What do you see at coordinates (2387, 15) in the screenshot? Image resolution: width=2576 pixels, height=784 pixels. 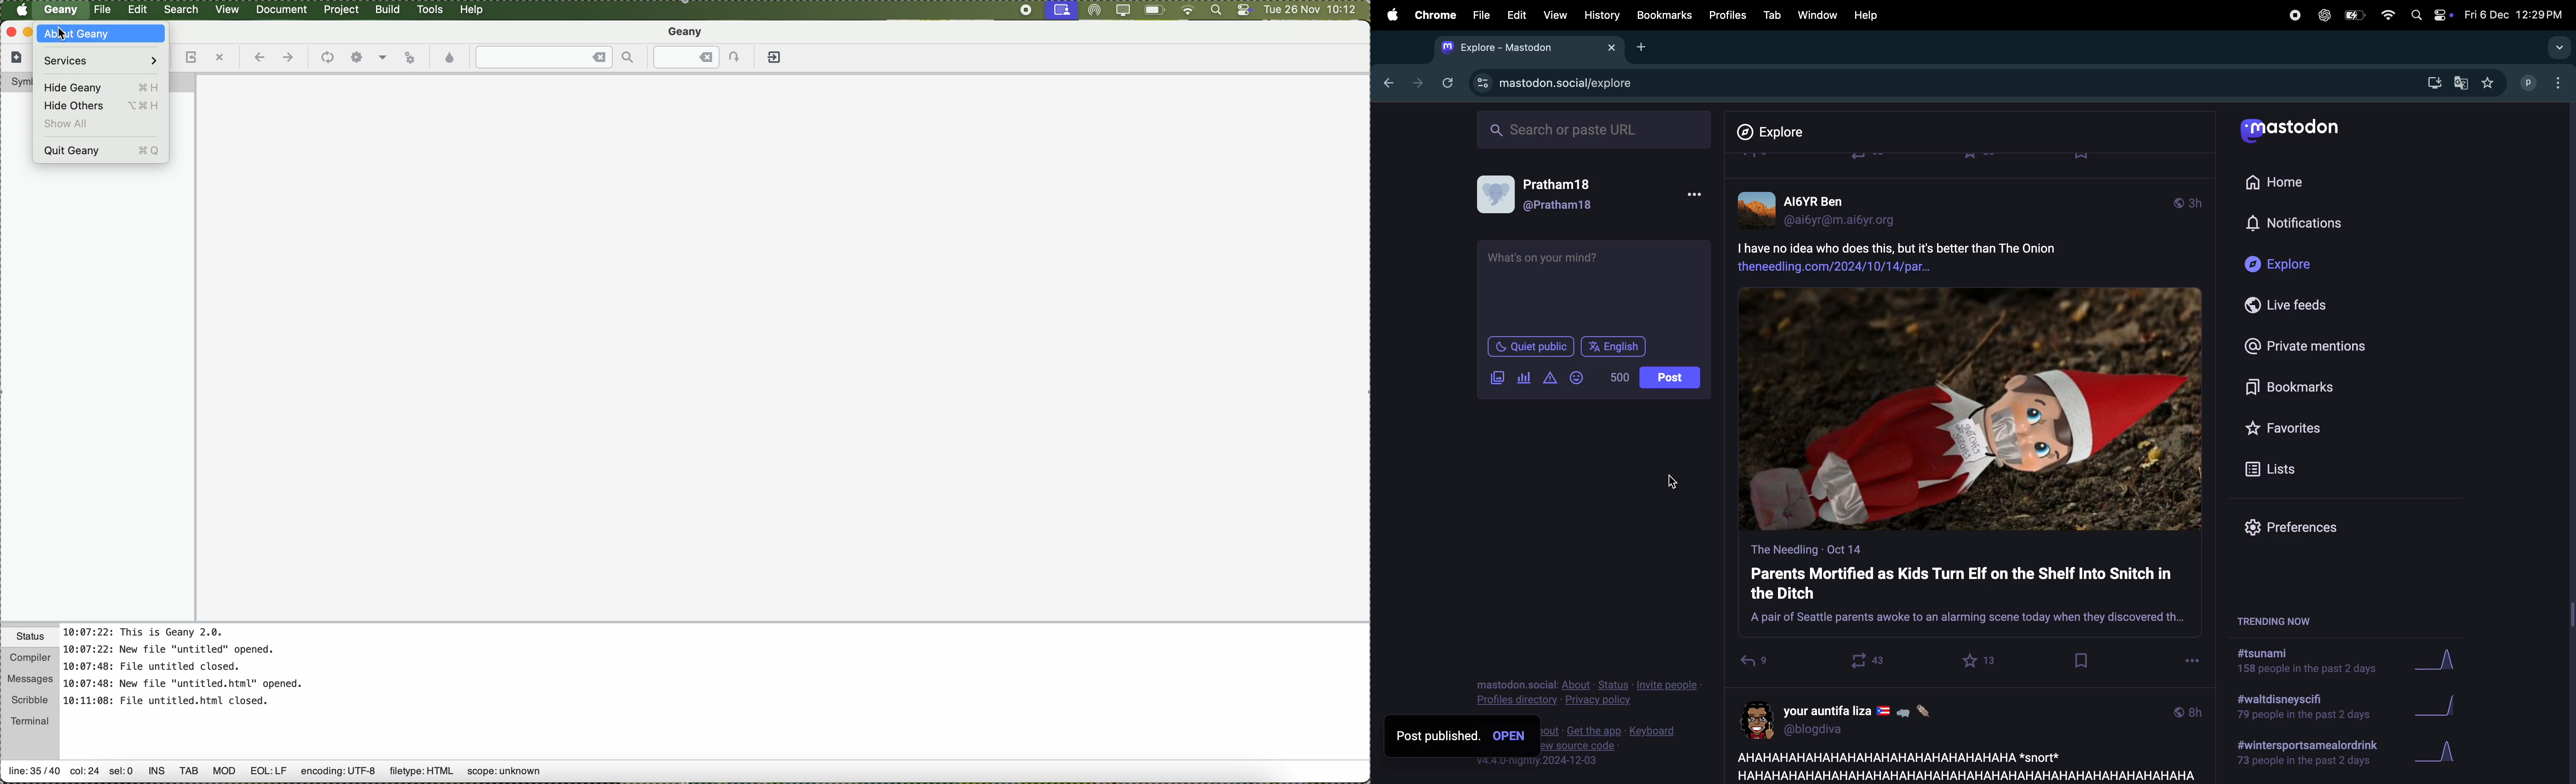 I see `wifi` at bounding box center [2387, 15].